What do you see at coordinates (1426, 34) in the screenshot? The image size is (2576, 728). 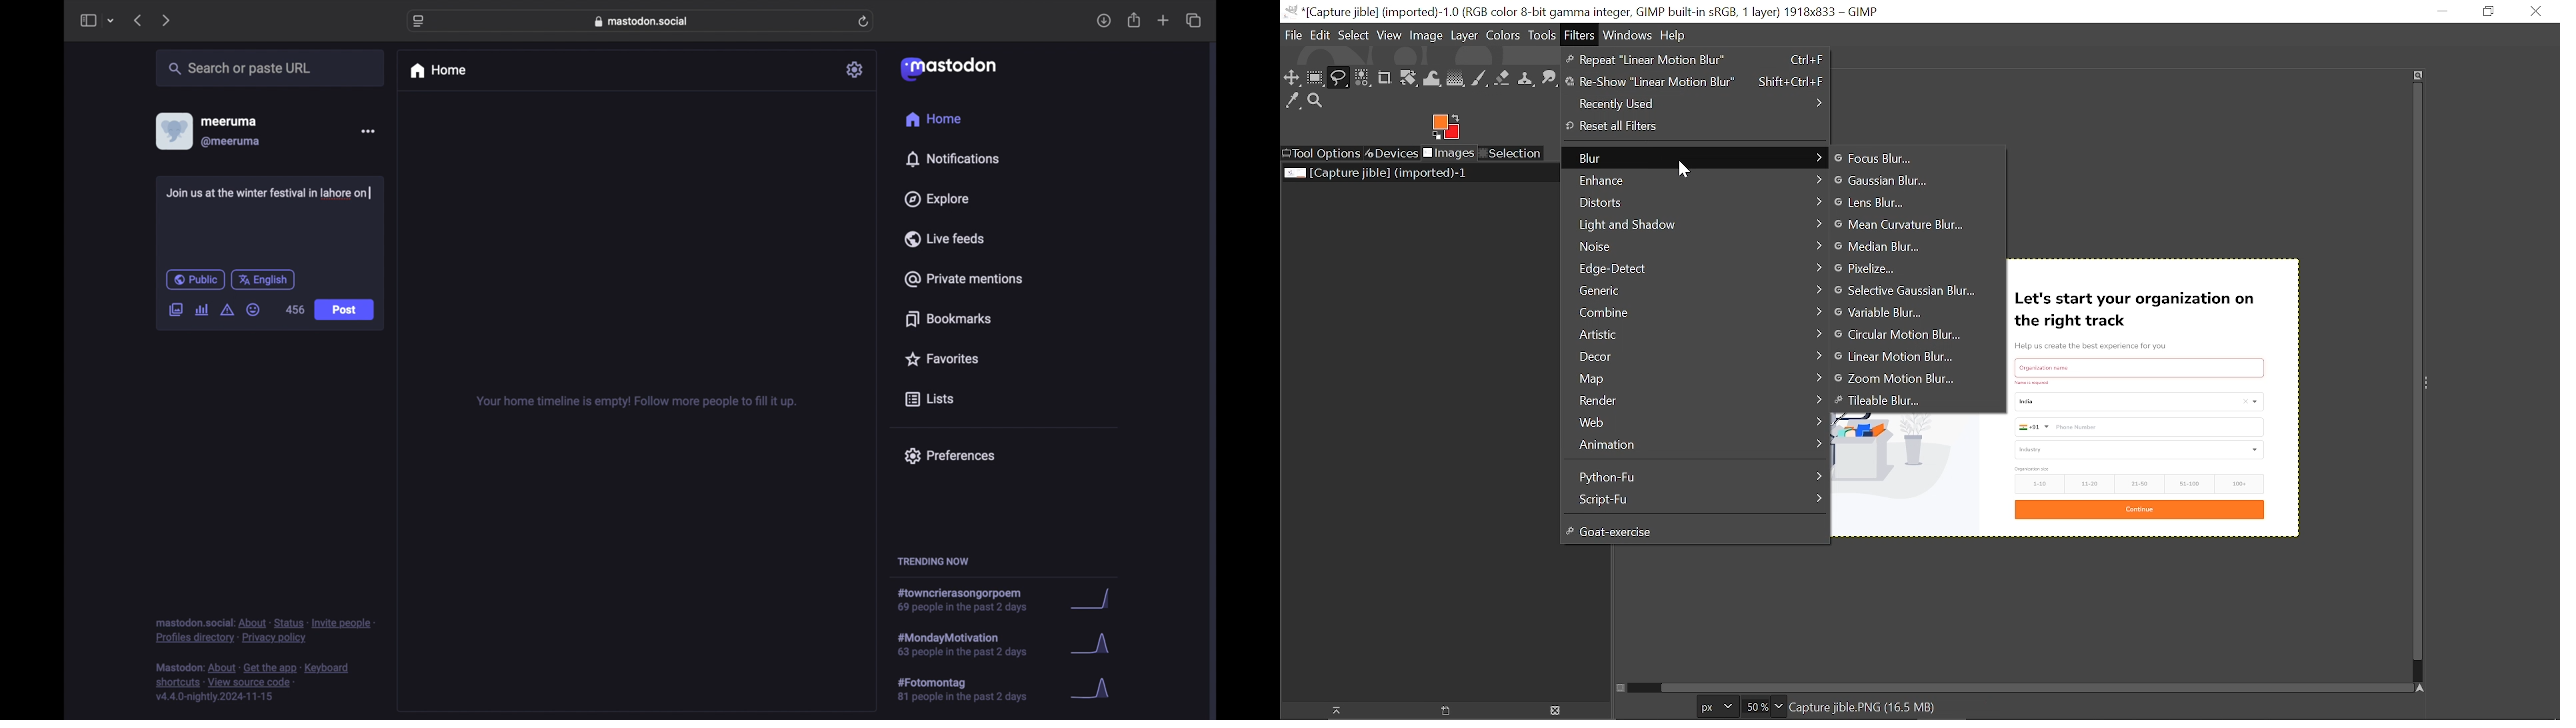 I see `Image` at bounding box center [1426, 34].